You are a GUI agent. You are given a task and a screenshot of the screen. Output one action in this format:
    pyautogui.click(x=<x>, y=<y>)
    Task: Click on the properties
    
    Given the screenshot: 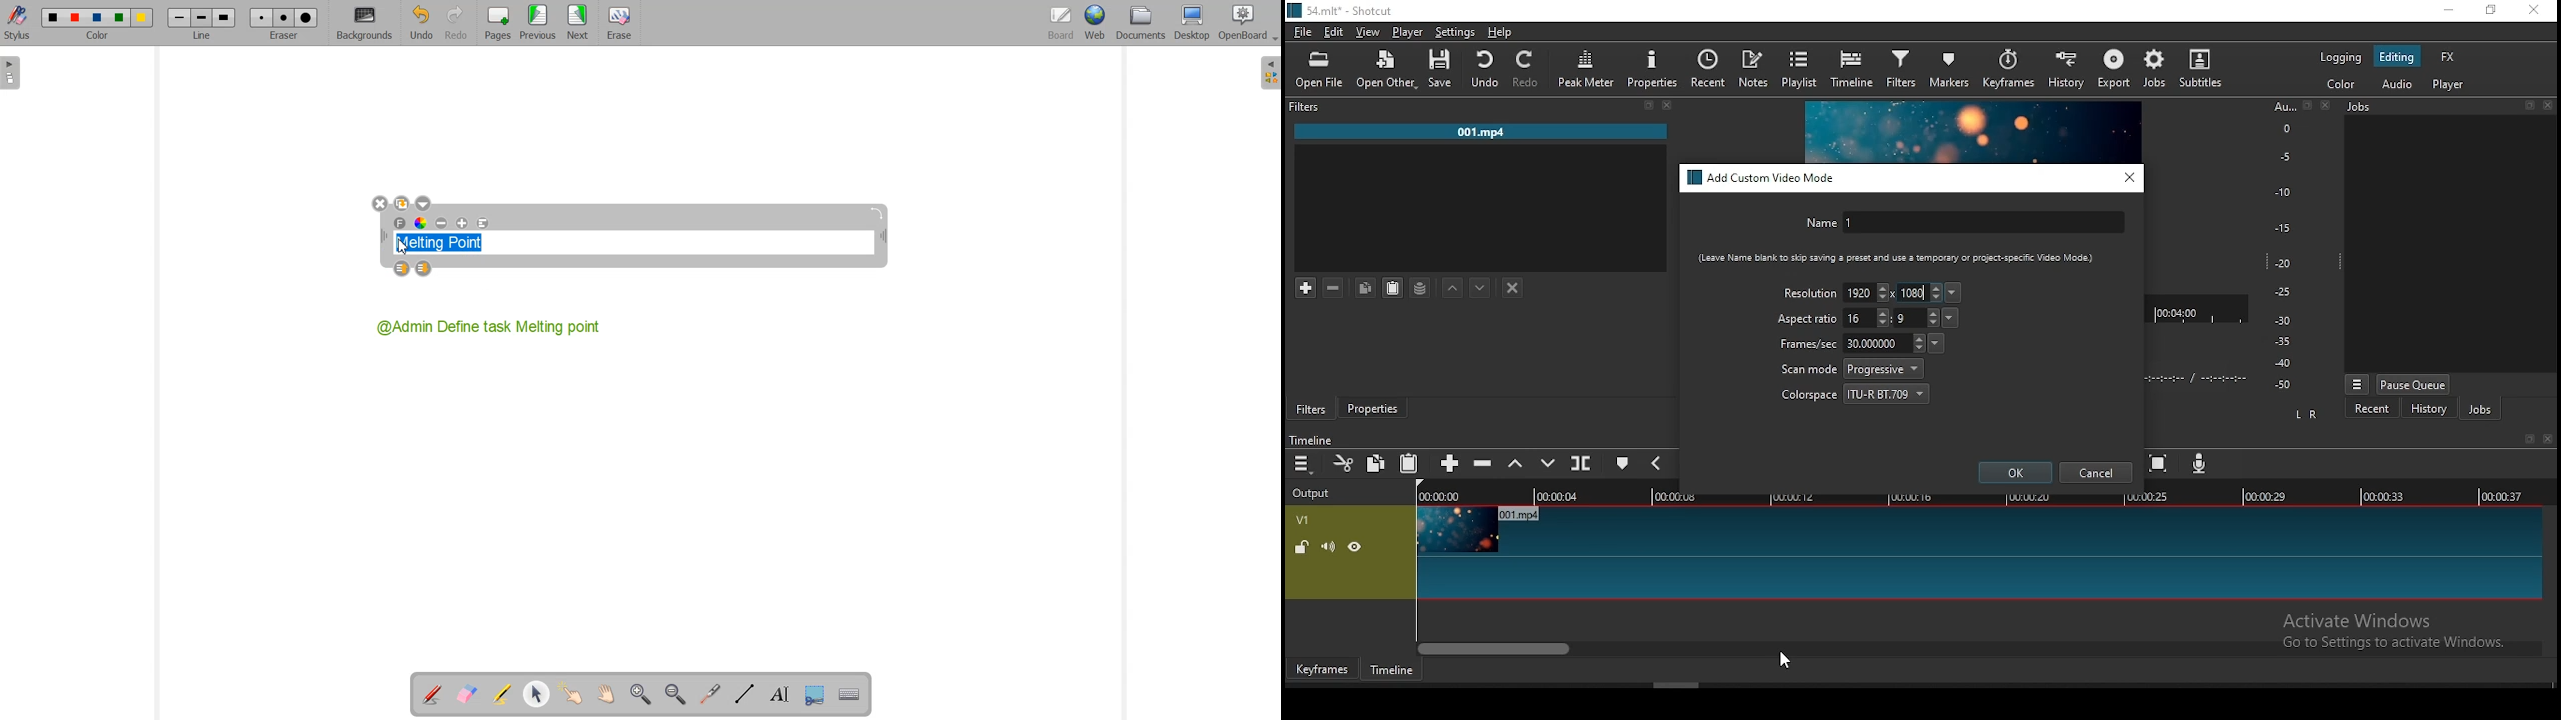 What is the action you would take?
    pyautogui.click(x=1371, y=405)
    